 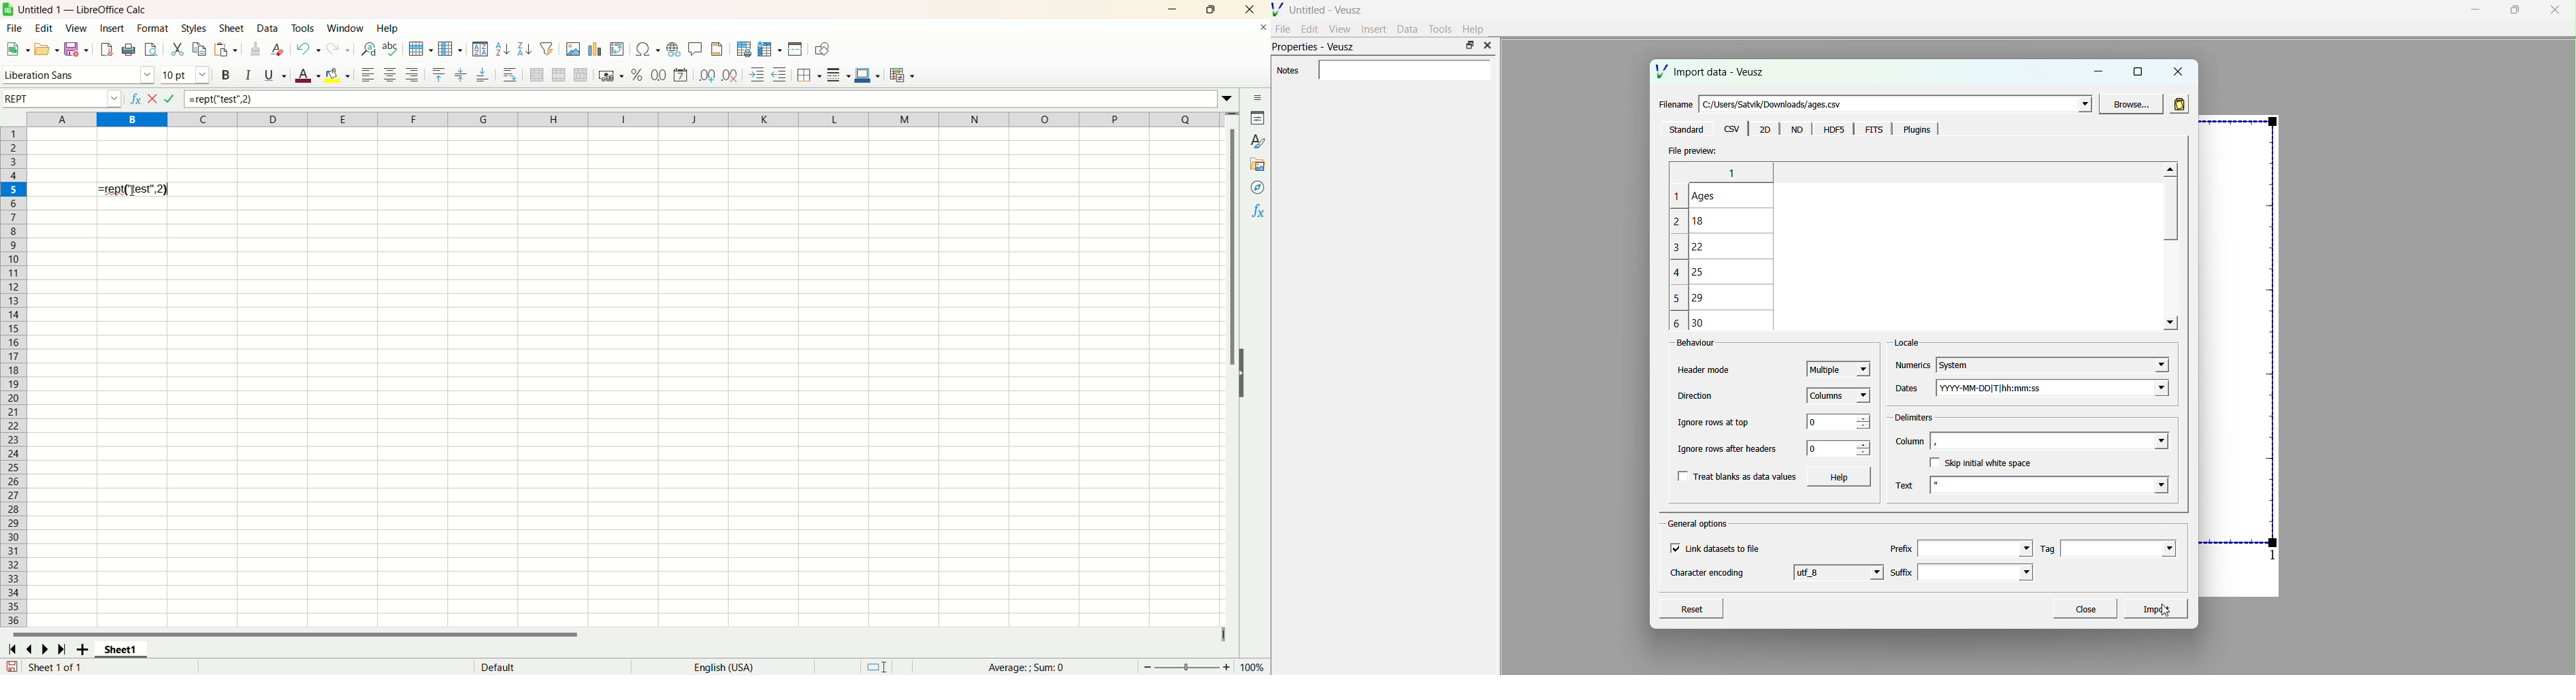 I want to click on columns, so click(x=616, y=120).